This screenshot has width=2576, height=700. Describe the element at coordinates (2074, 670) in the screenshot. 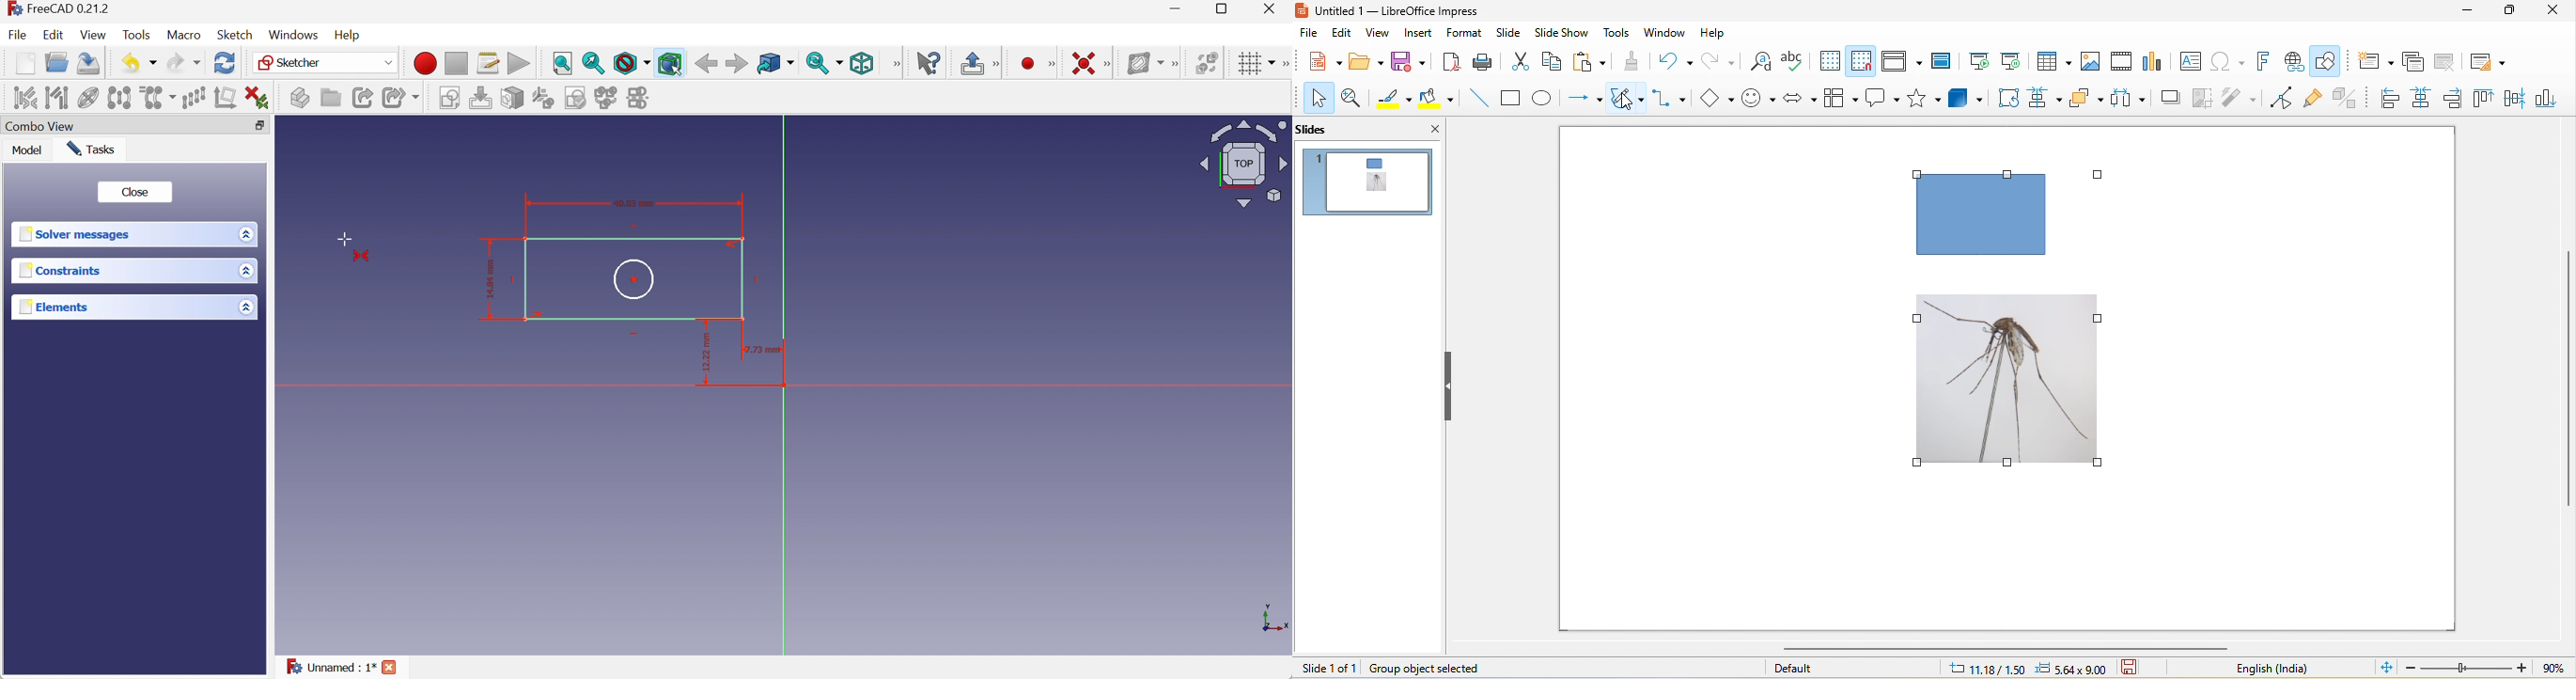

I see `5.64 x 9.00` at that location.